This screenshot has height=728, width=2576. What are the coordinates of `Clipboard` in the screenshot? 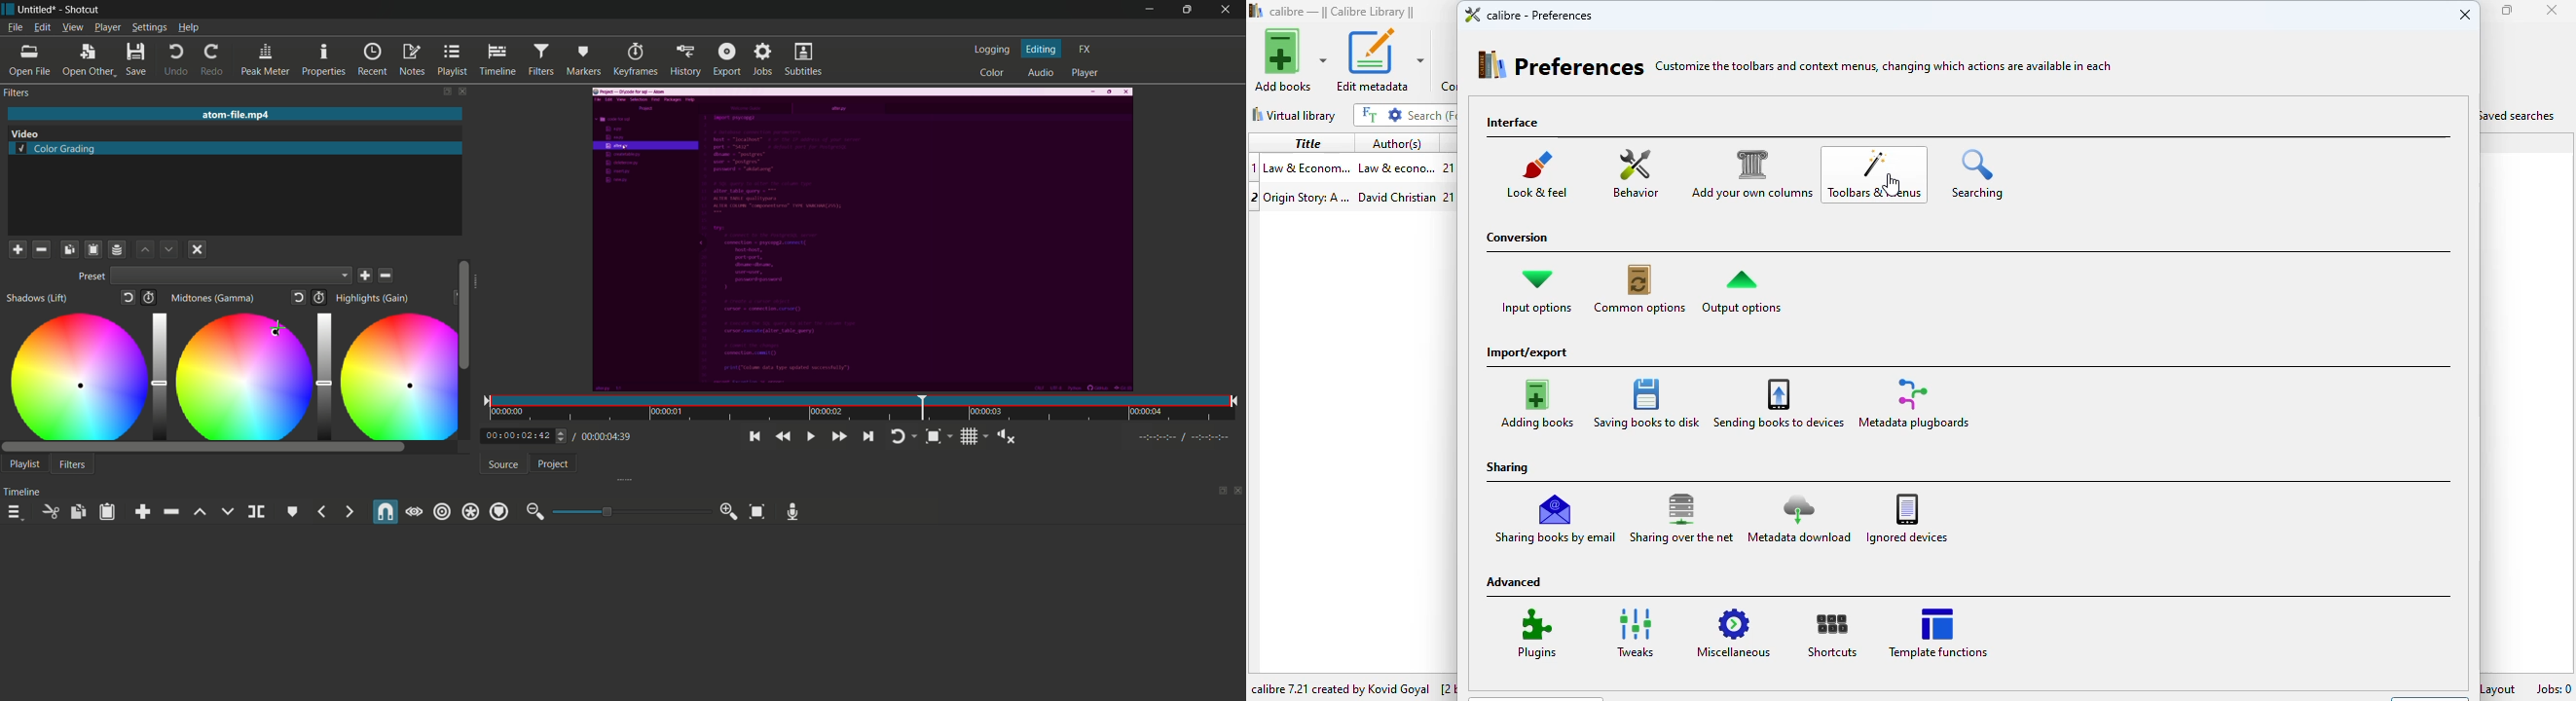 It's located at (92, 249).